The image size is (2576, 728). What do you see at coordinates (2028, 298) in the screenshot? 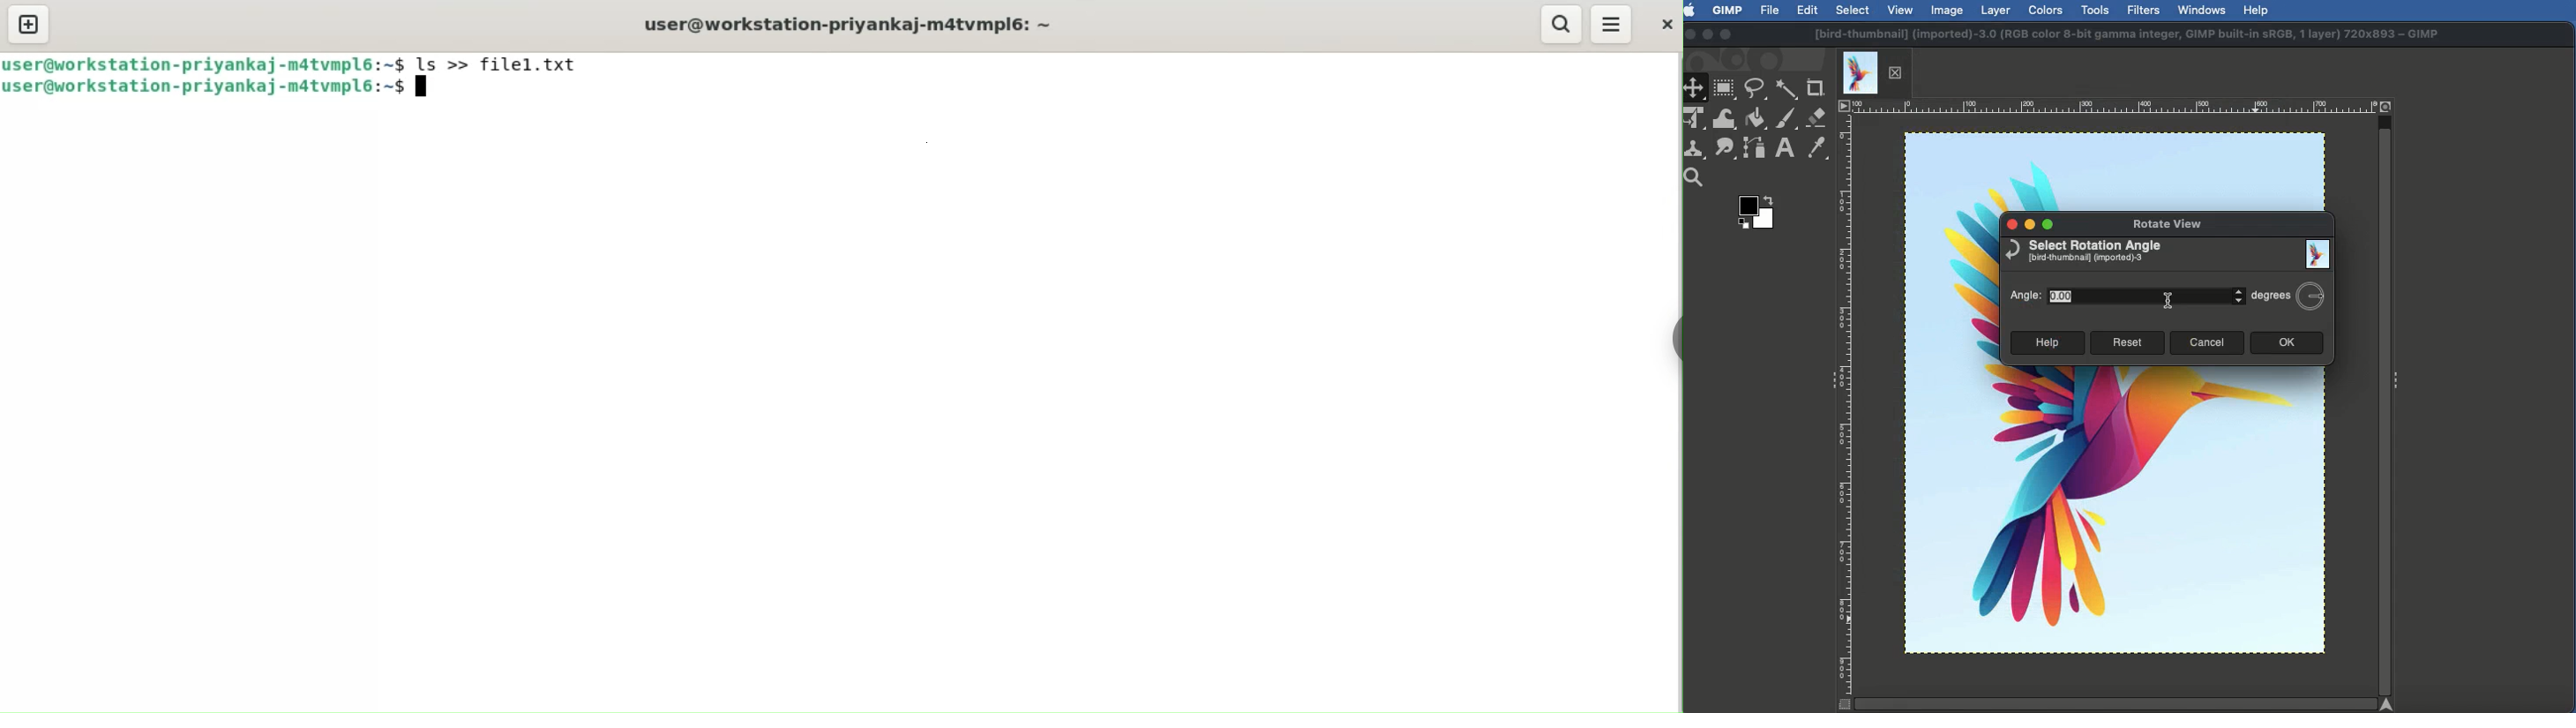
I see `Angle:` at bounding box center [2028, 298].